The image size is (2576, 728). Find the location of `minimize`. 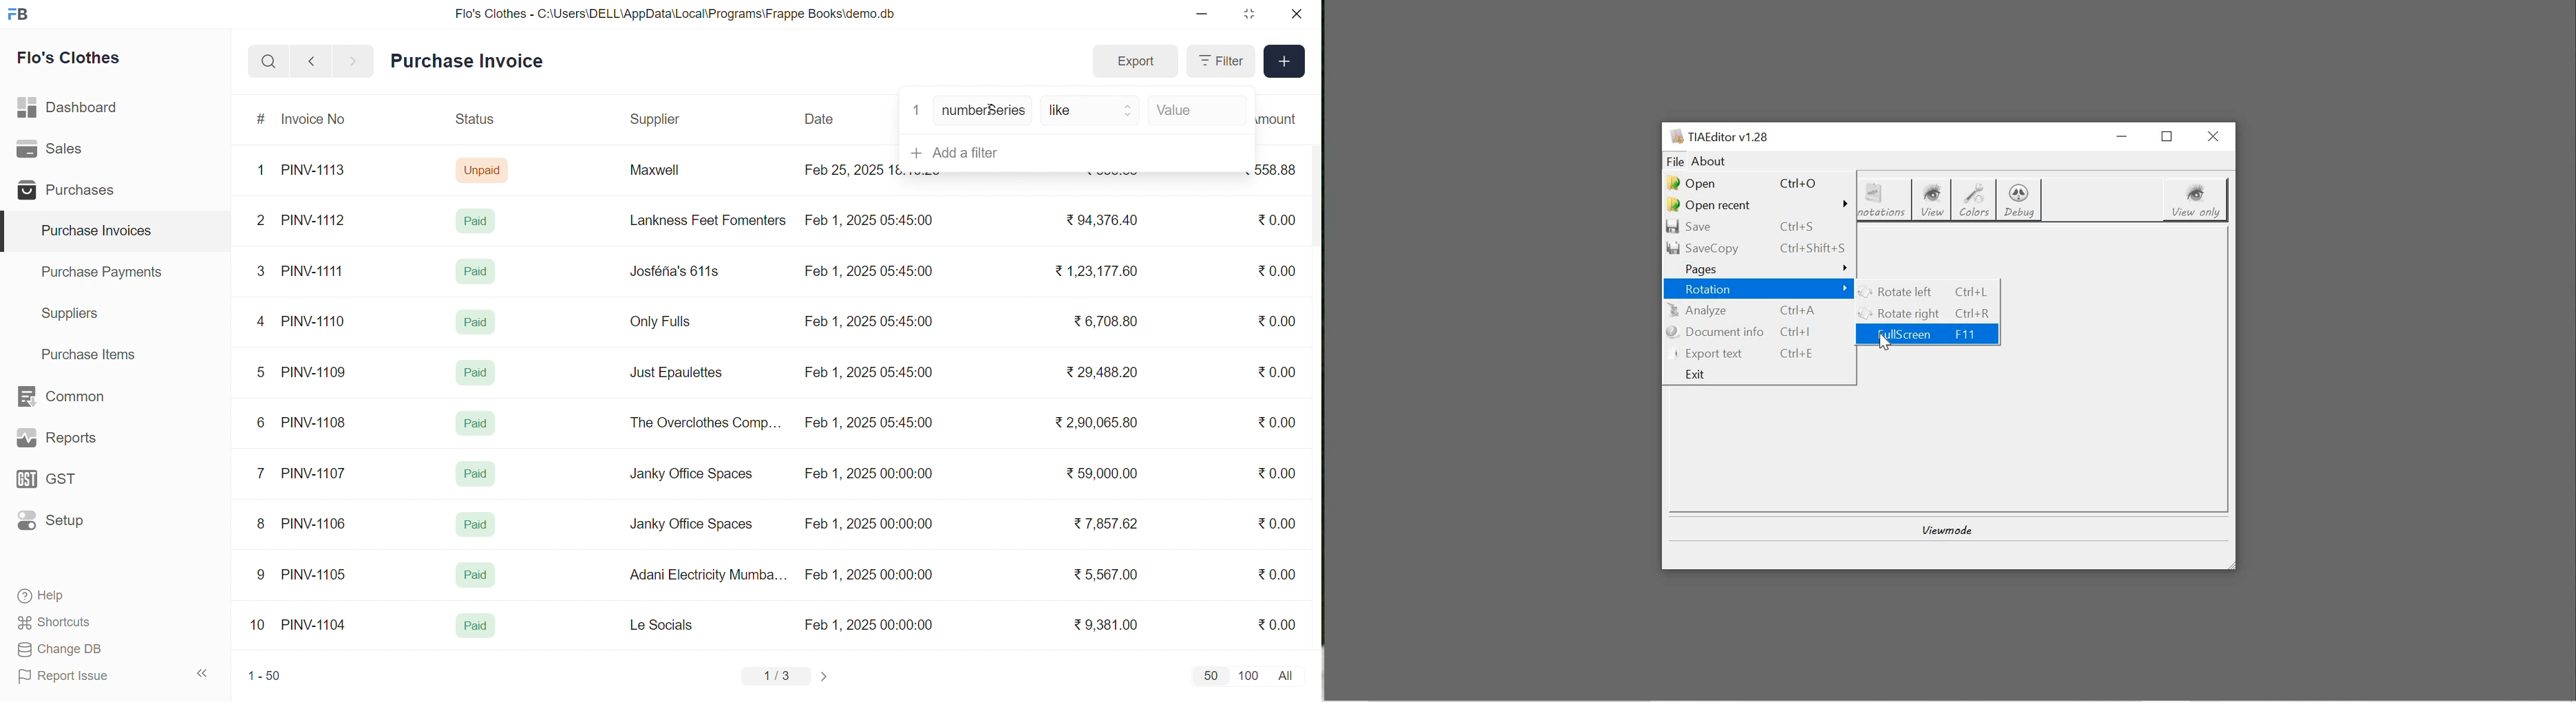

minimize is located at coordinates (1203, 14).